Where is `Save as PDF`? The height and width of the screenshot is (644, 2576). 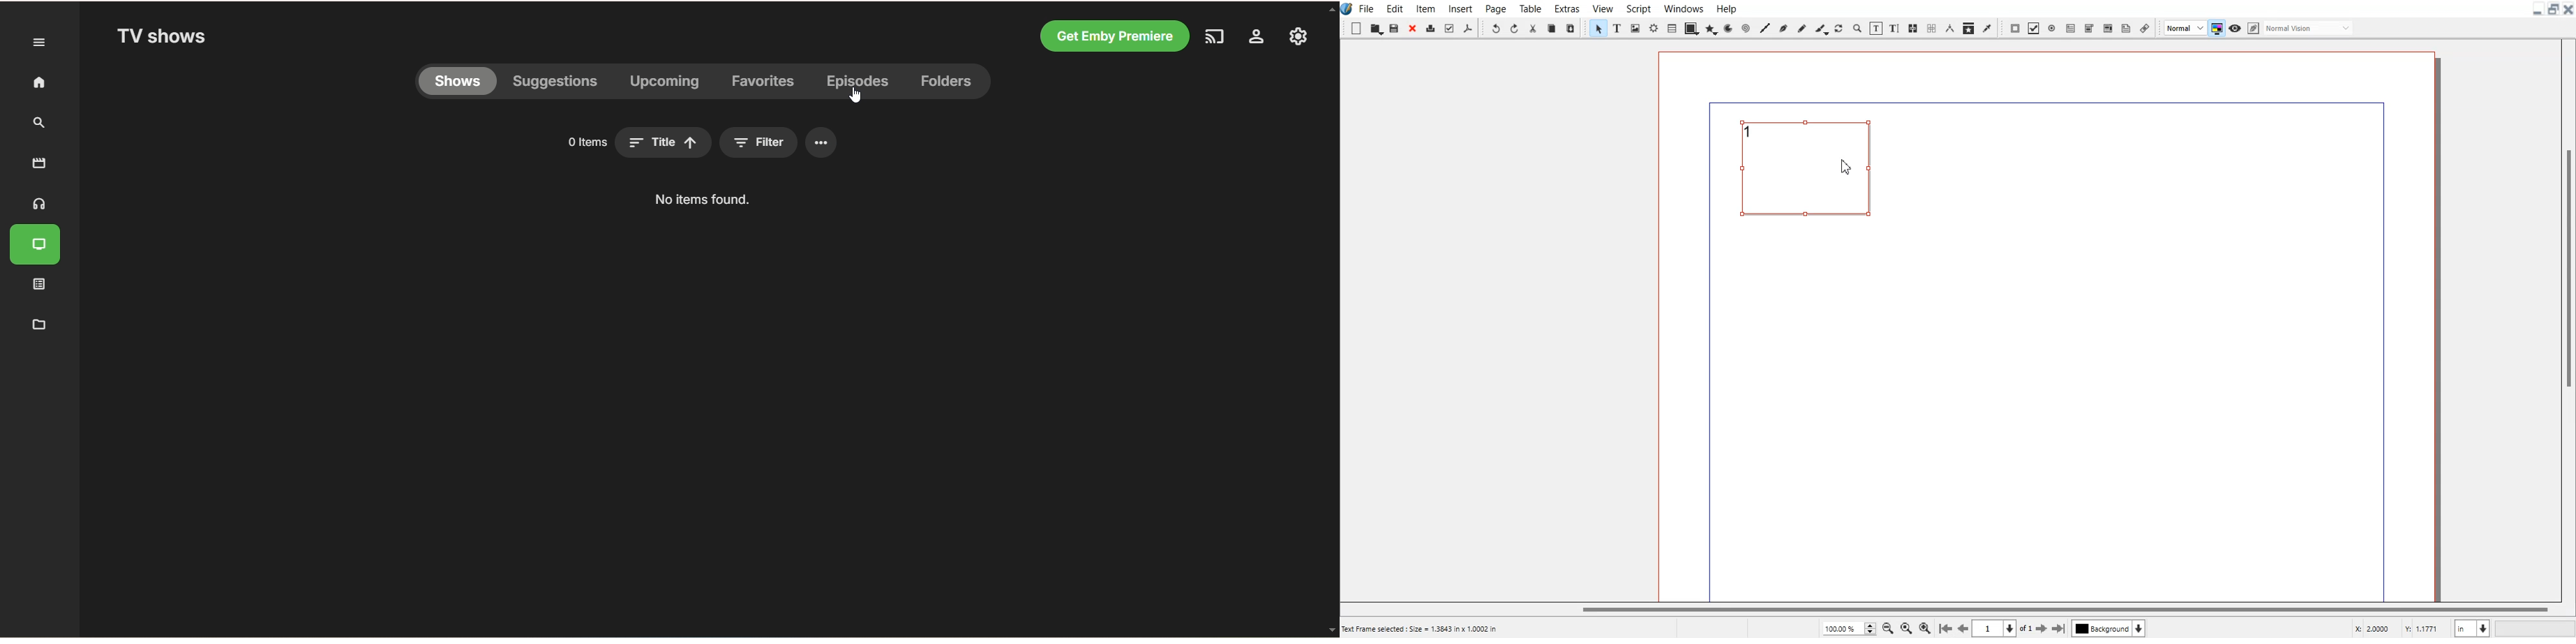 Save as PDF is located at coordinates (1467, 28).